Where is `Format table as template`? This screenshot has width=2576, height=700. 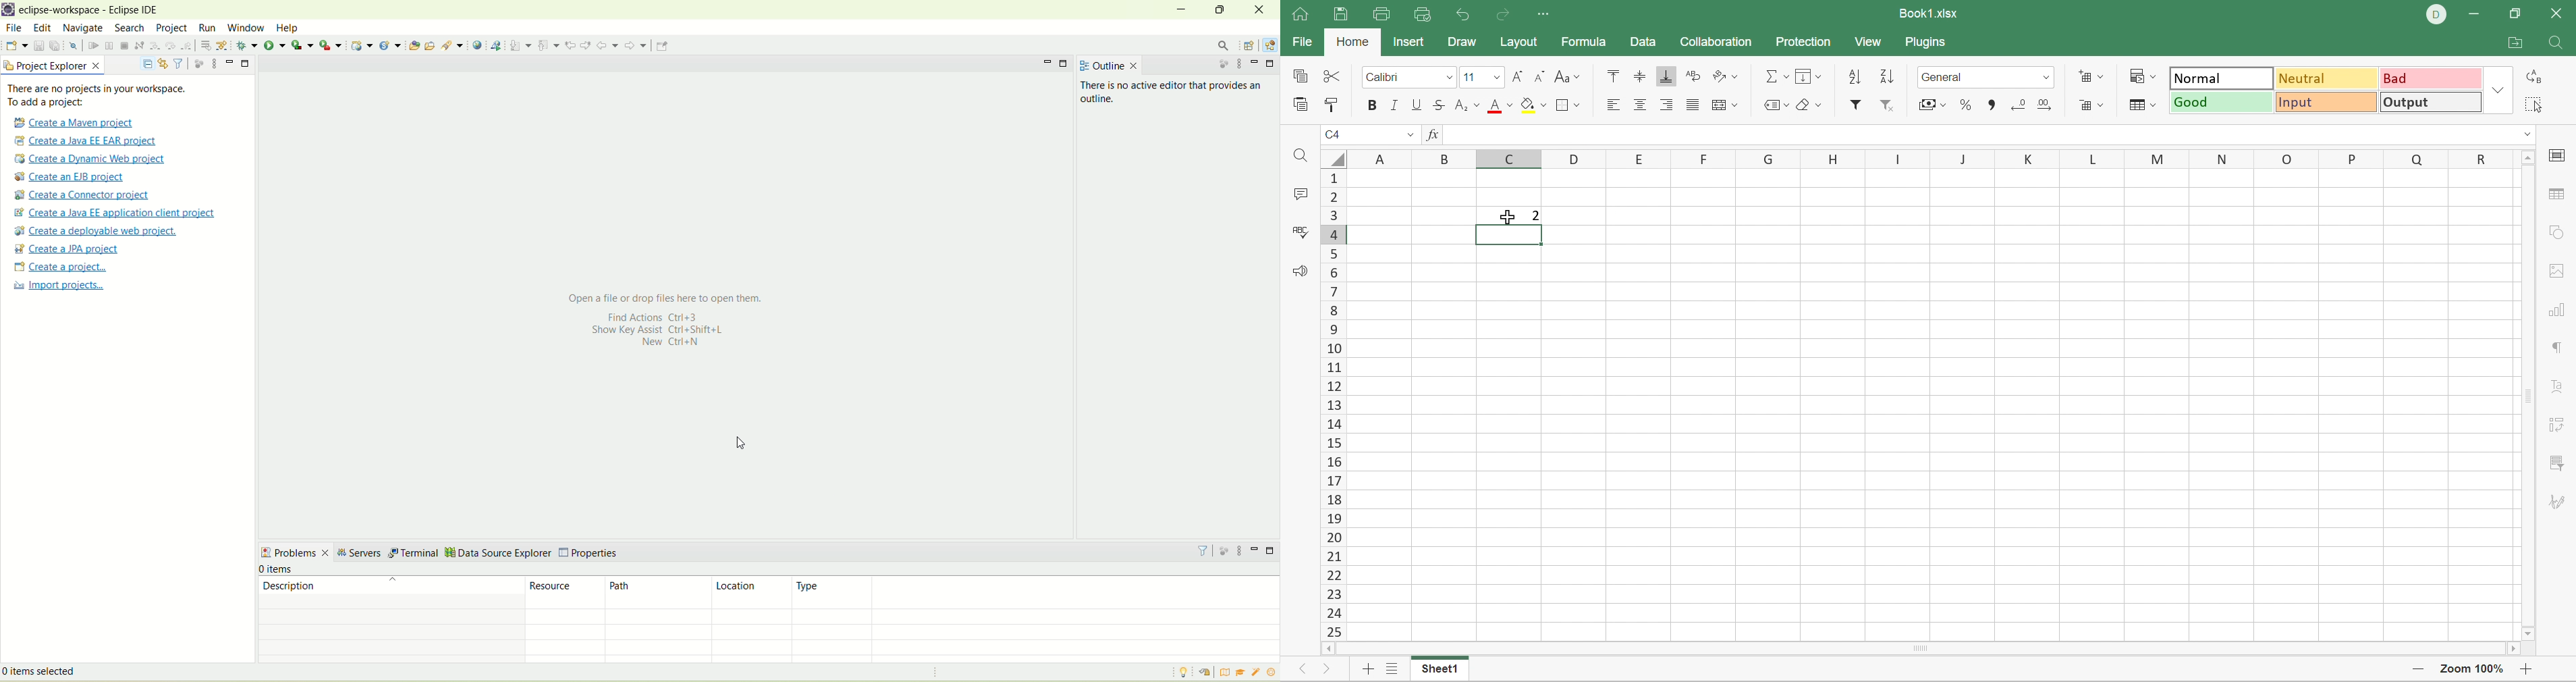
Format table as template is located at coordinates (2144, 105).